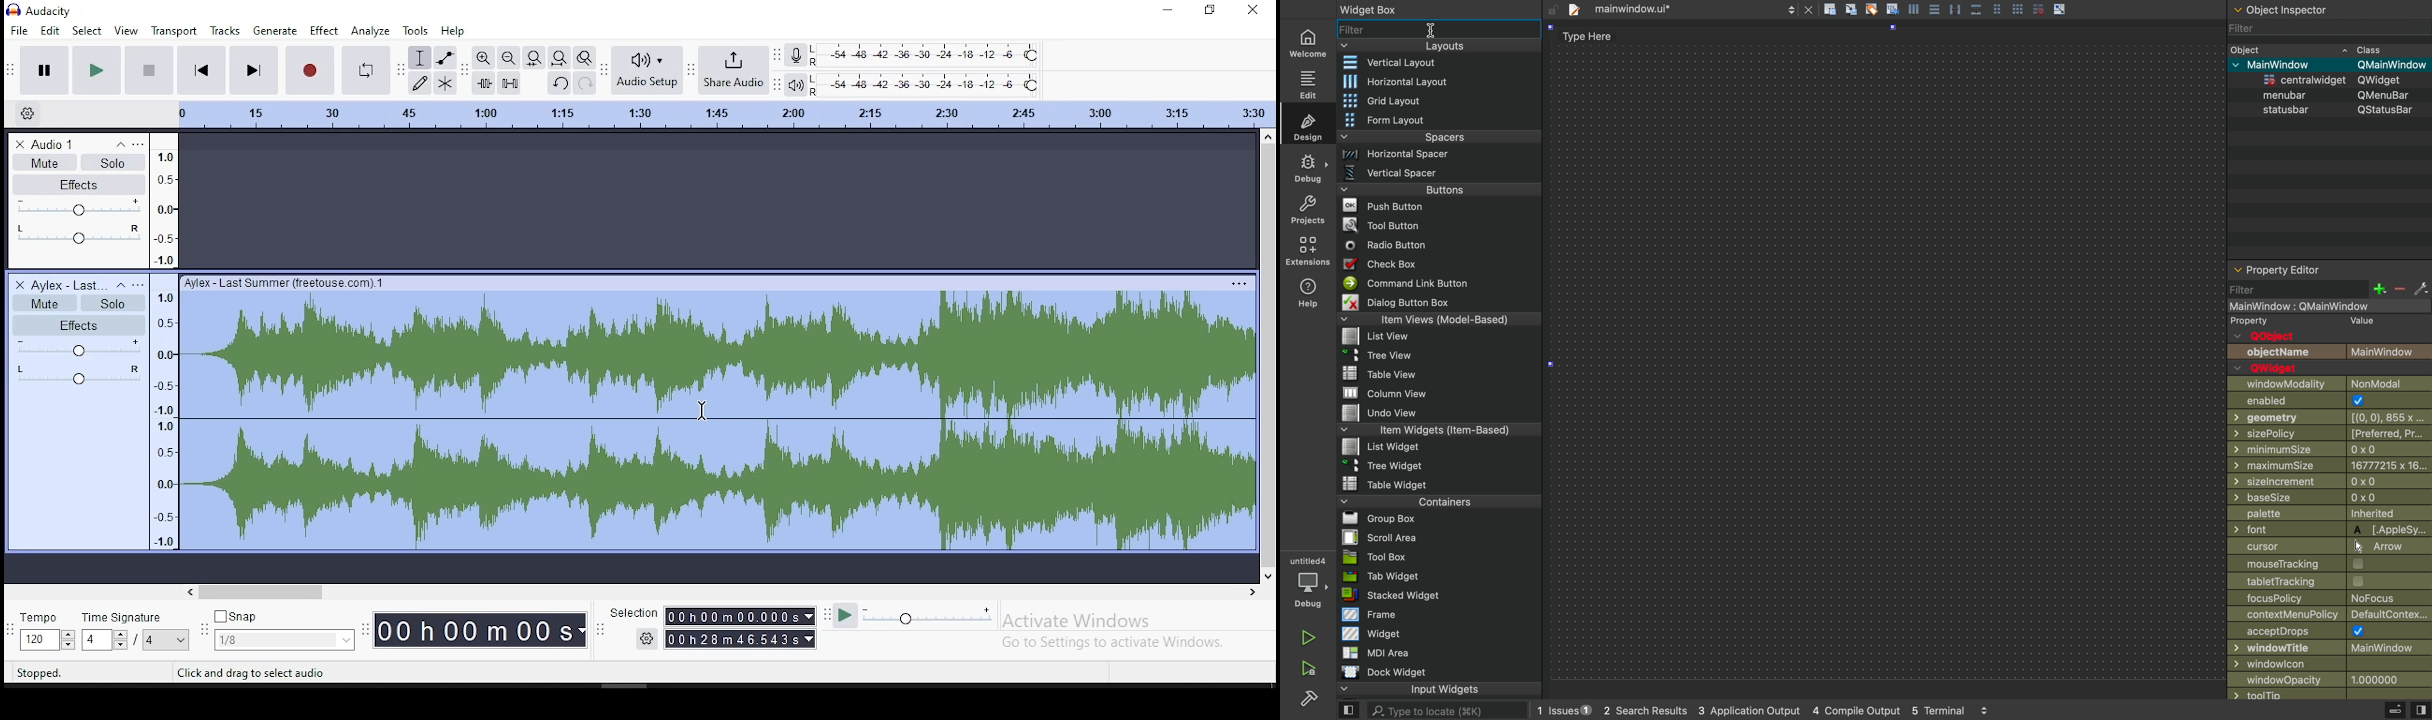 This screenshot has height=728, width=2436. Describe the element at coordinates (2337, 80) in the screenshot. I see `widjget` at that location.